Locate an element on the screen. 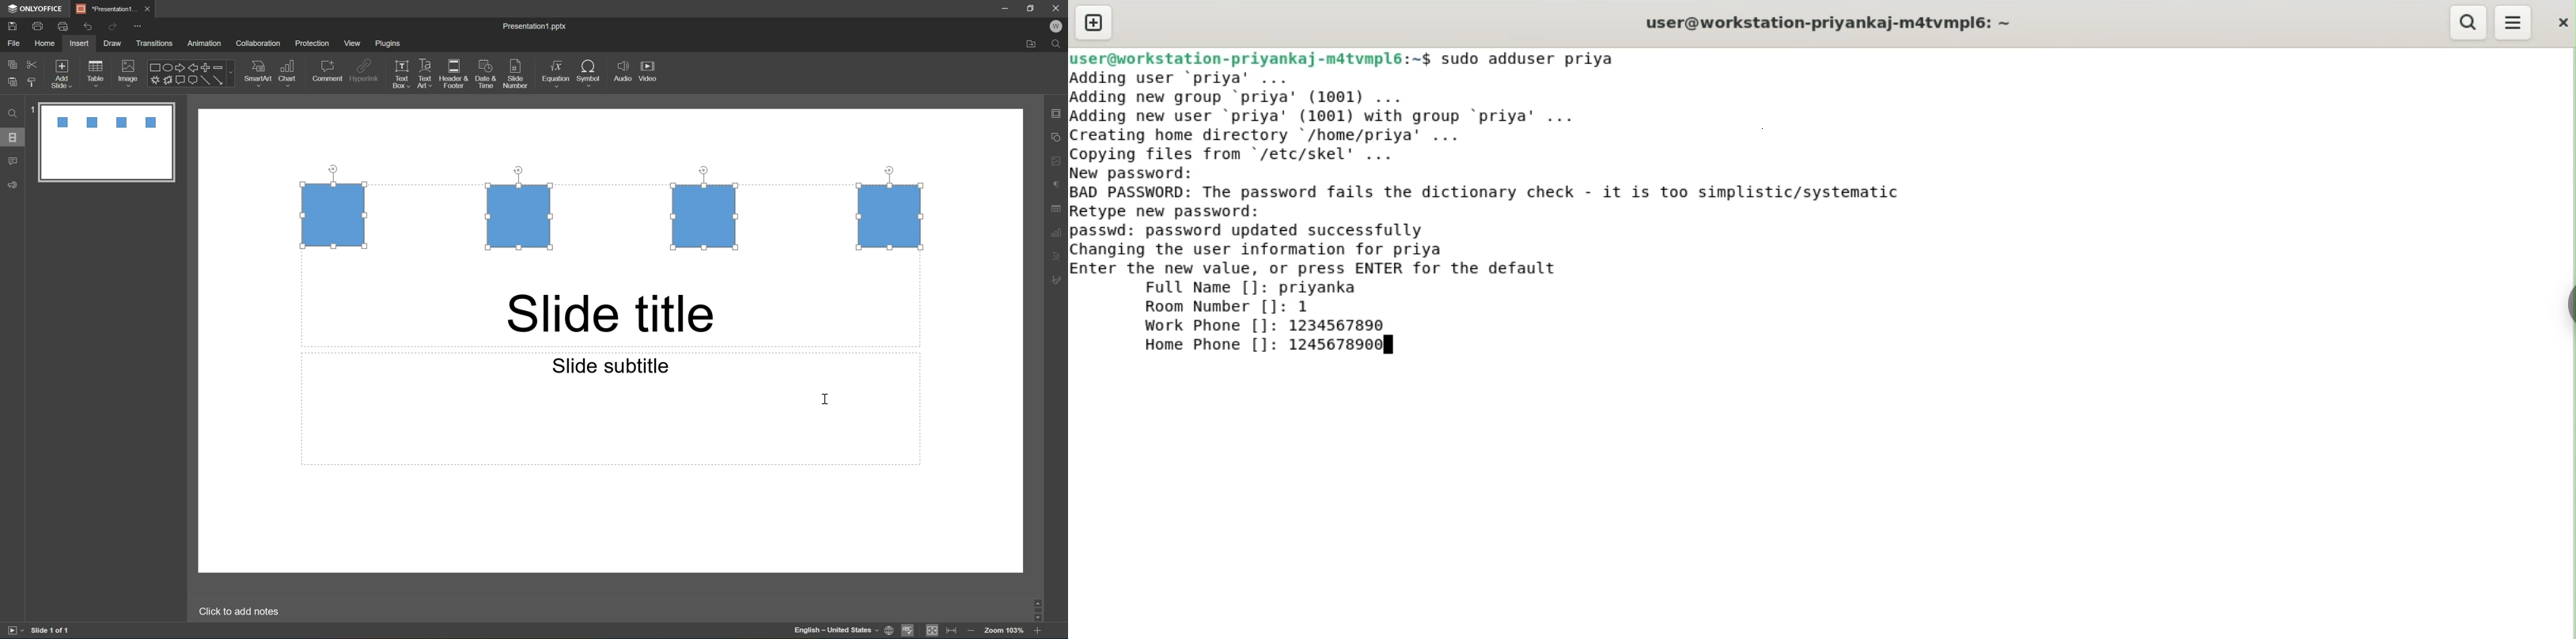  feedback & support is located at coordinates (11, 185).